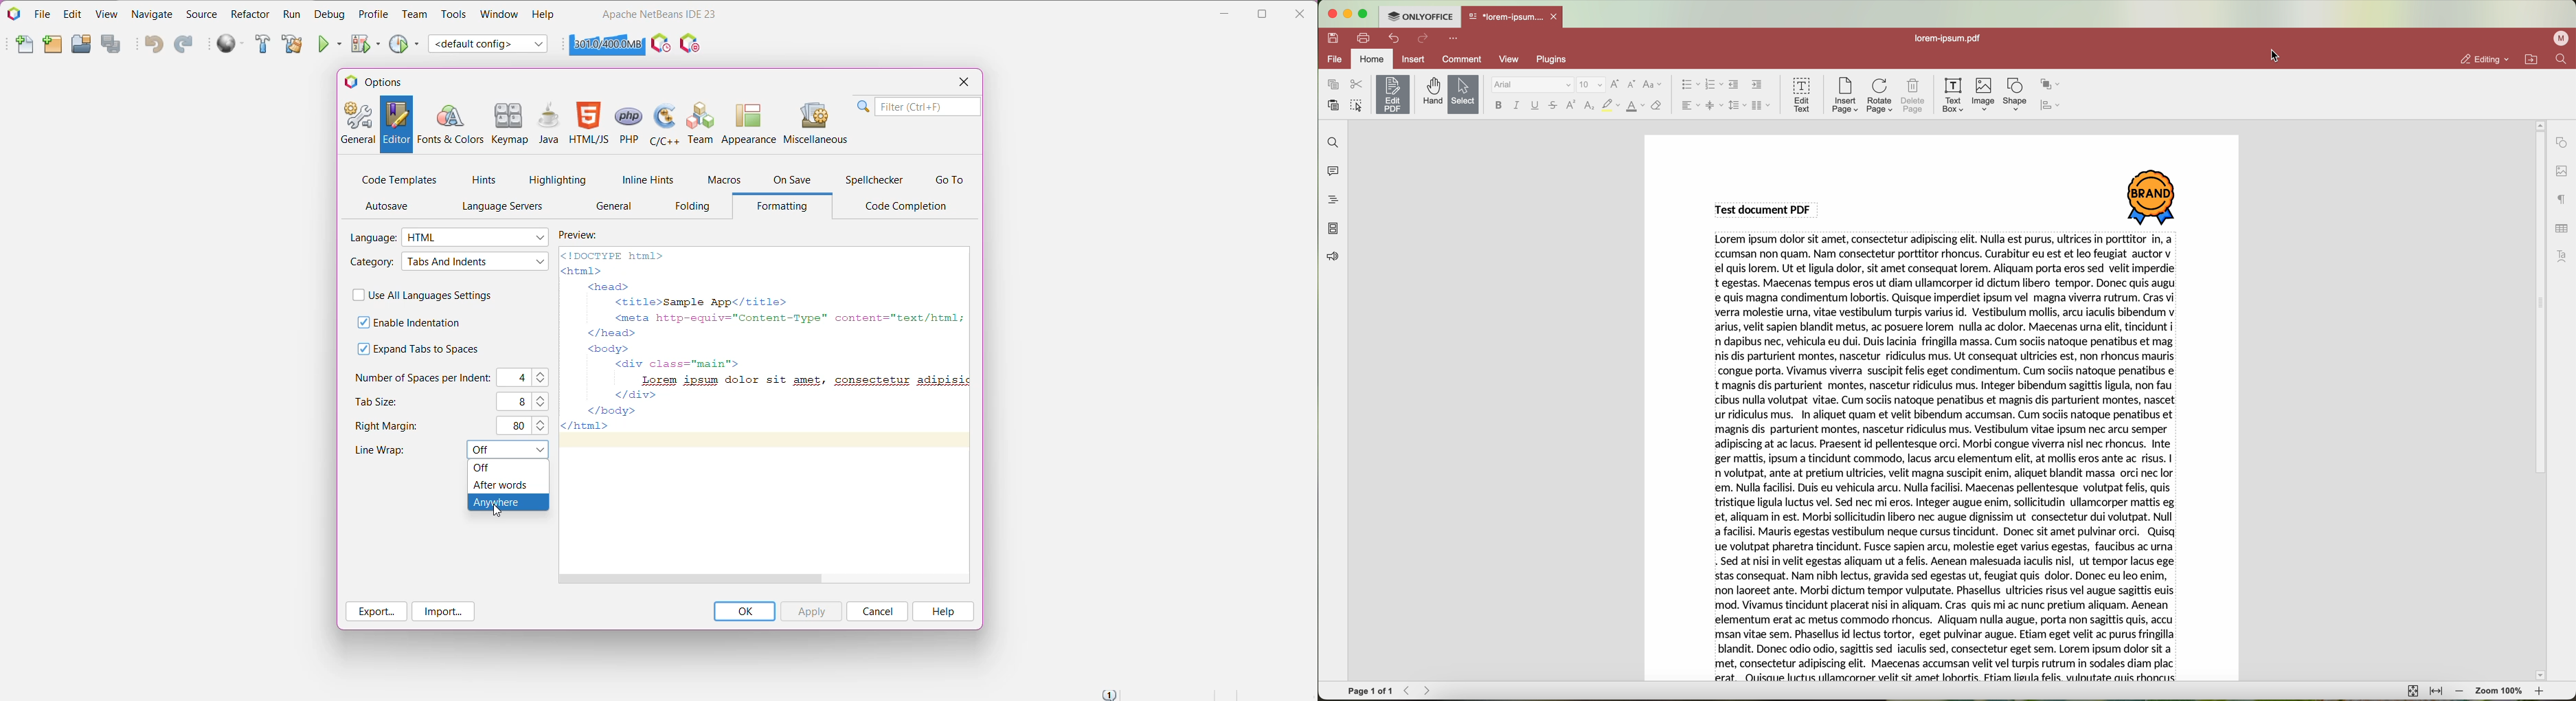  What do you see at coordinates (2536, 401) in the screenshot?
I see `scroll bar` at bounding box center [2536, 401].